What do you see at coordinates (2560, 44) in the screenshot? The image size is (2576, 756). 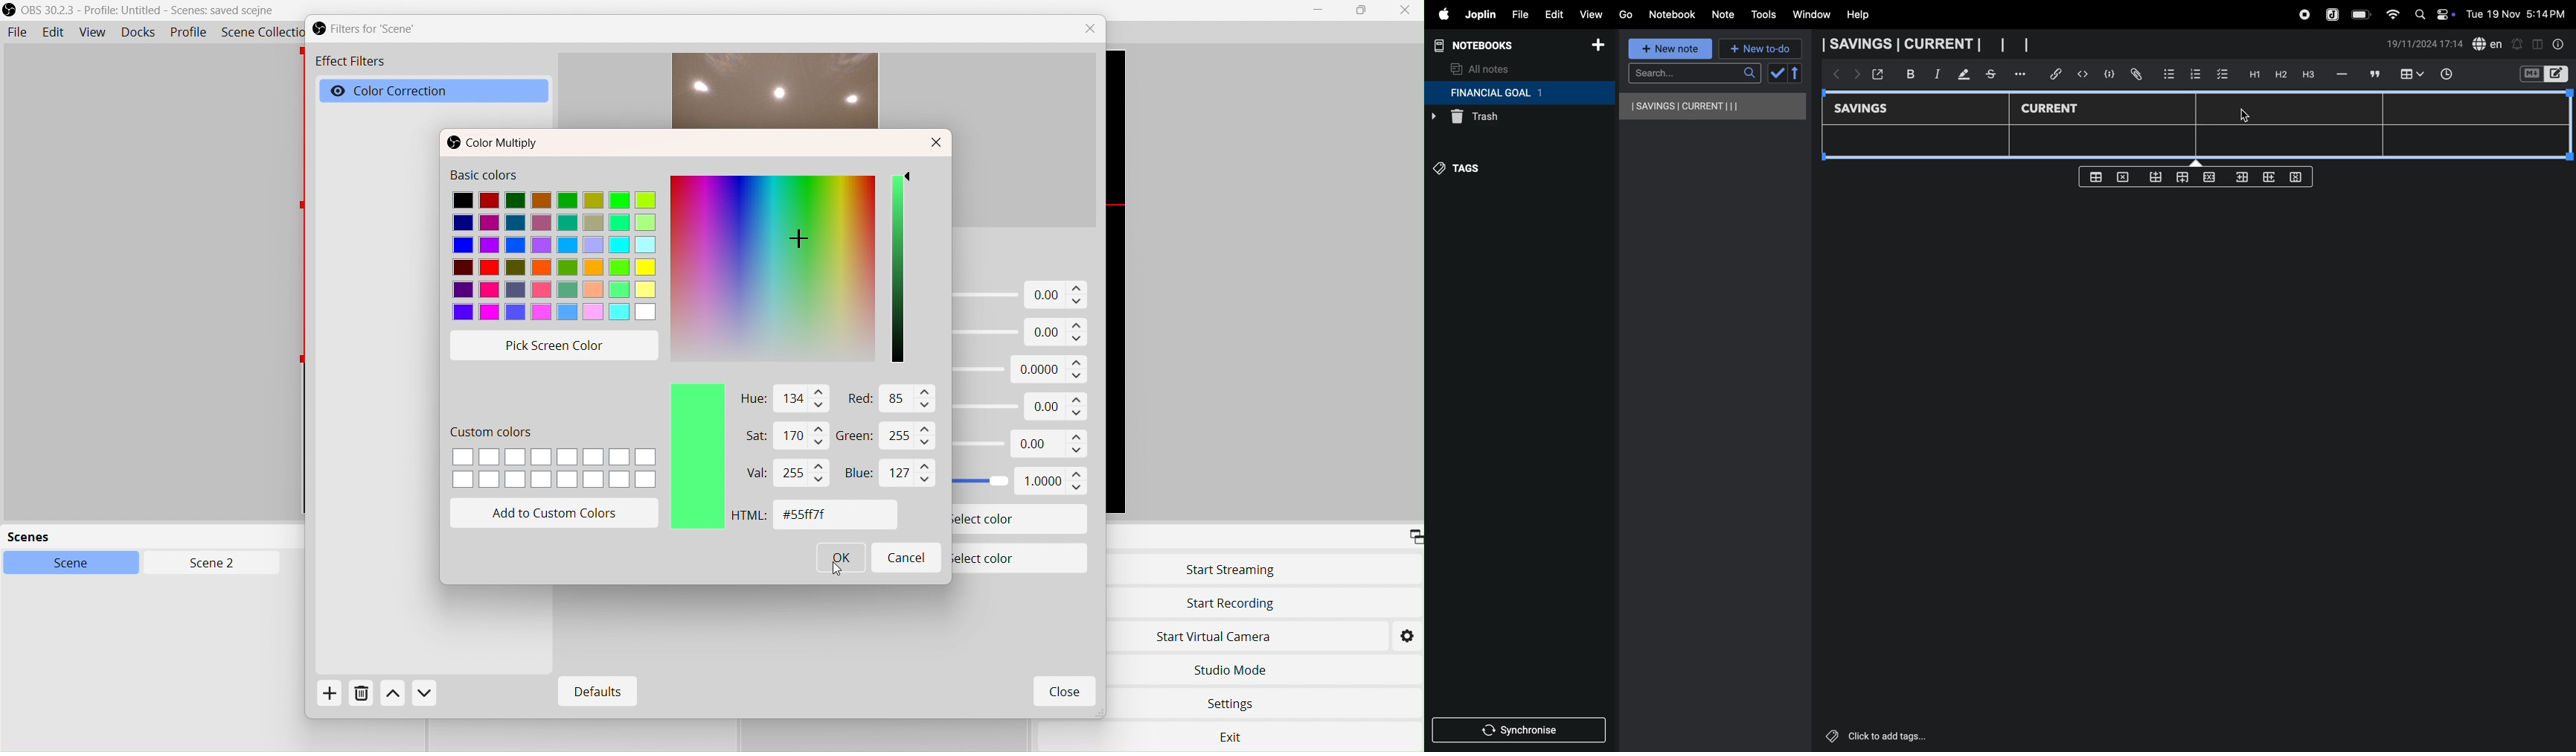 I see `info` at bounding box center [2560, 44].